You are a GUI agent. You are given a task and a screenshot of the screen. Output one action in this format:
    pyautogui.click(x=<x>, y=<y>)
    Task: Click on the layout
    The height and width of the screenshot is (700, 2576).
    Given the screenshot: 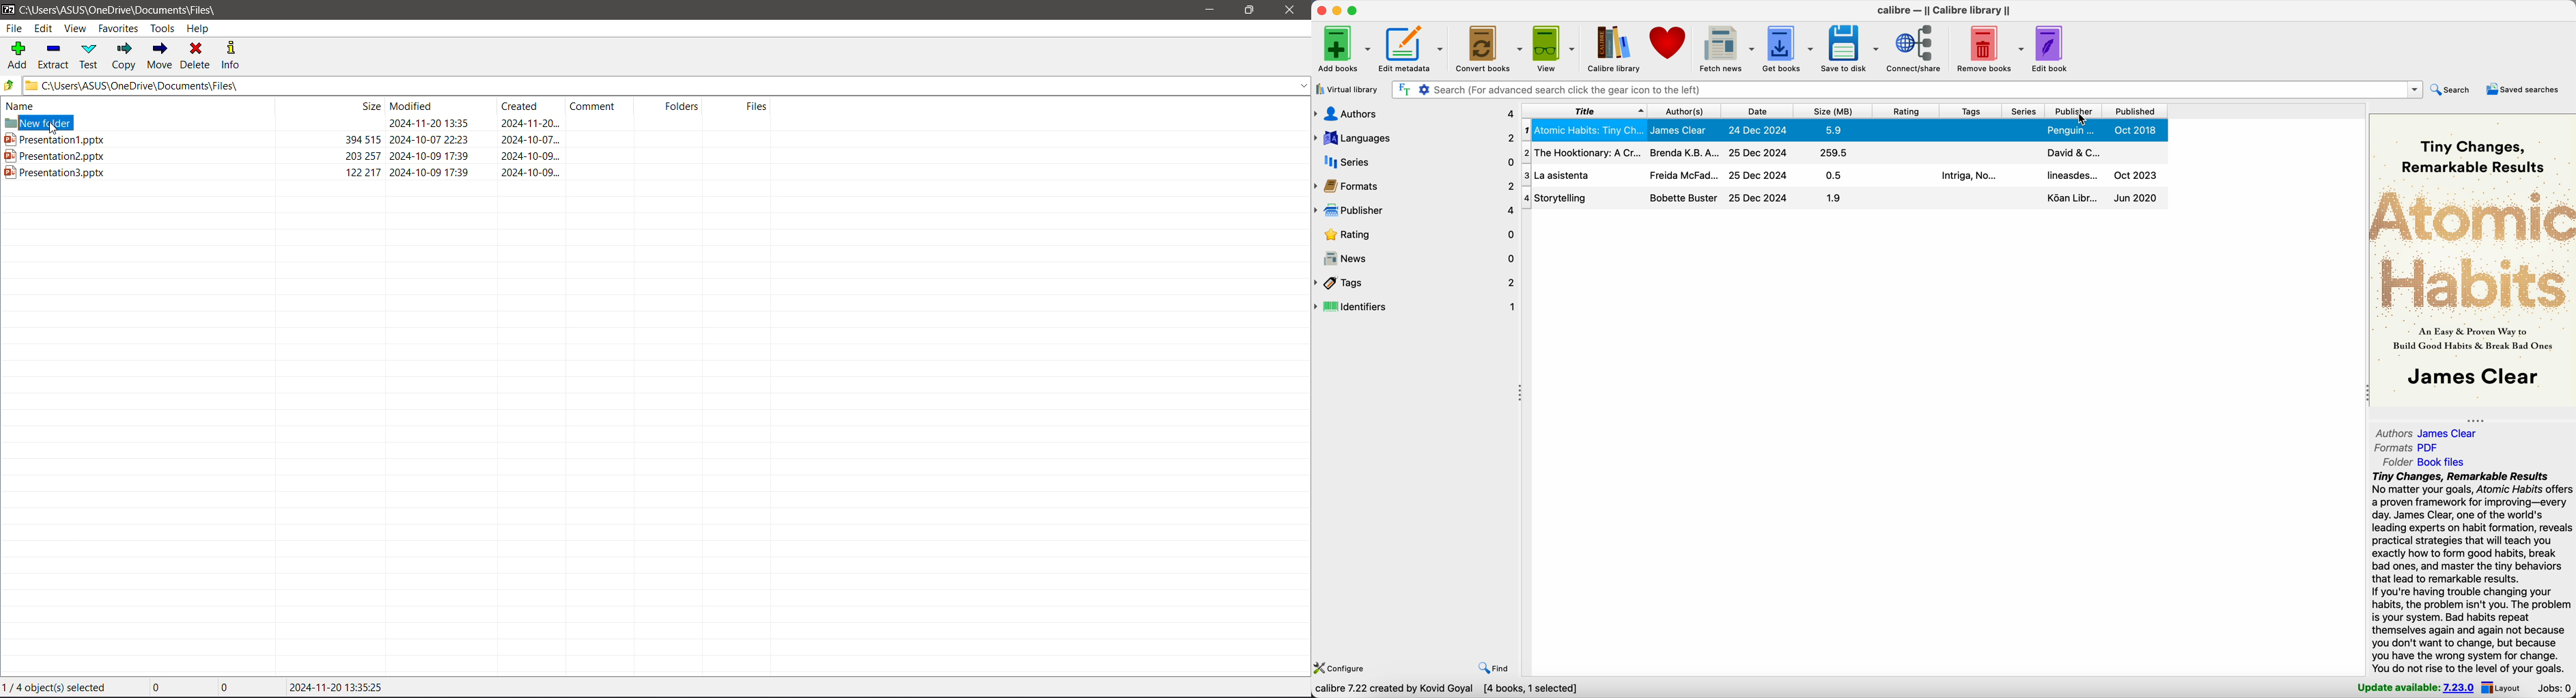 What is the action you would take?
    pyautogui.click(x=2503, y=687)
    